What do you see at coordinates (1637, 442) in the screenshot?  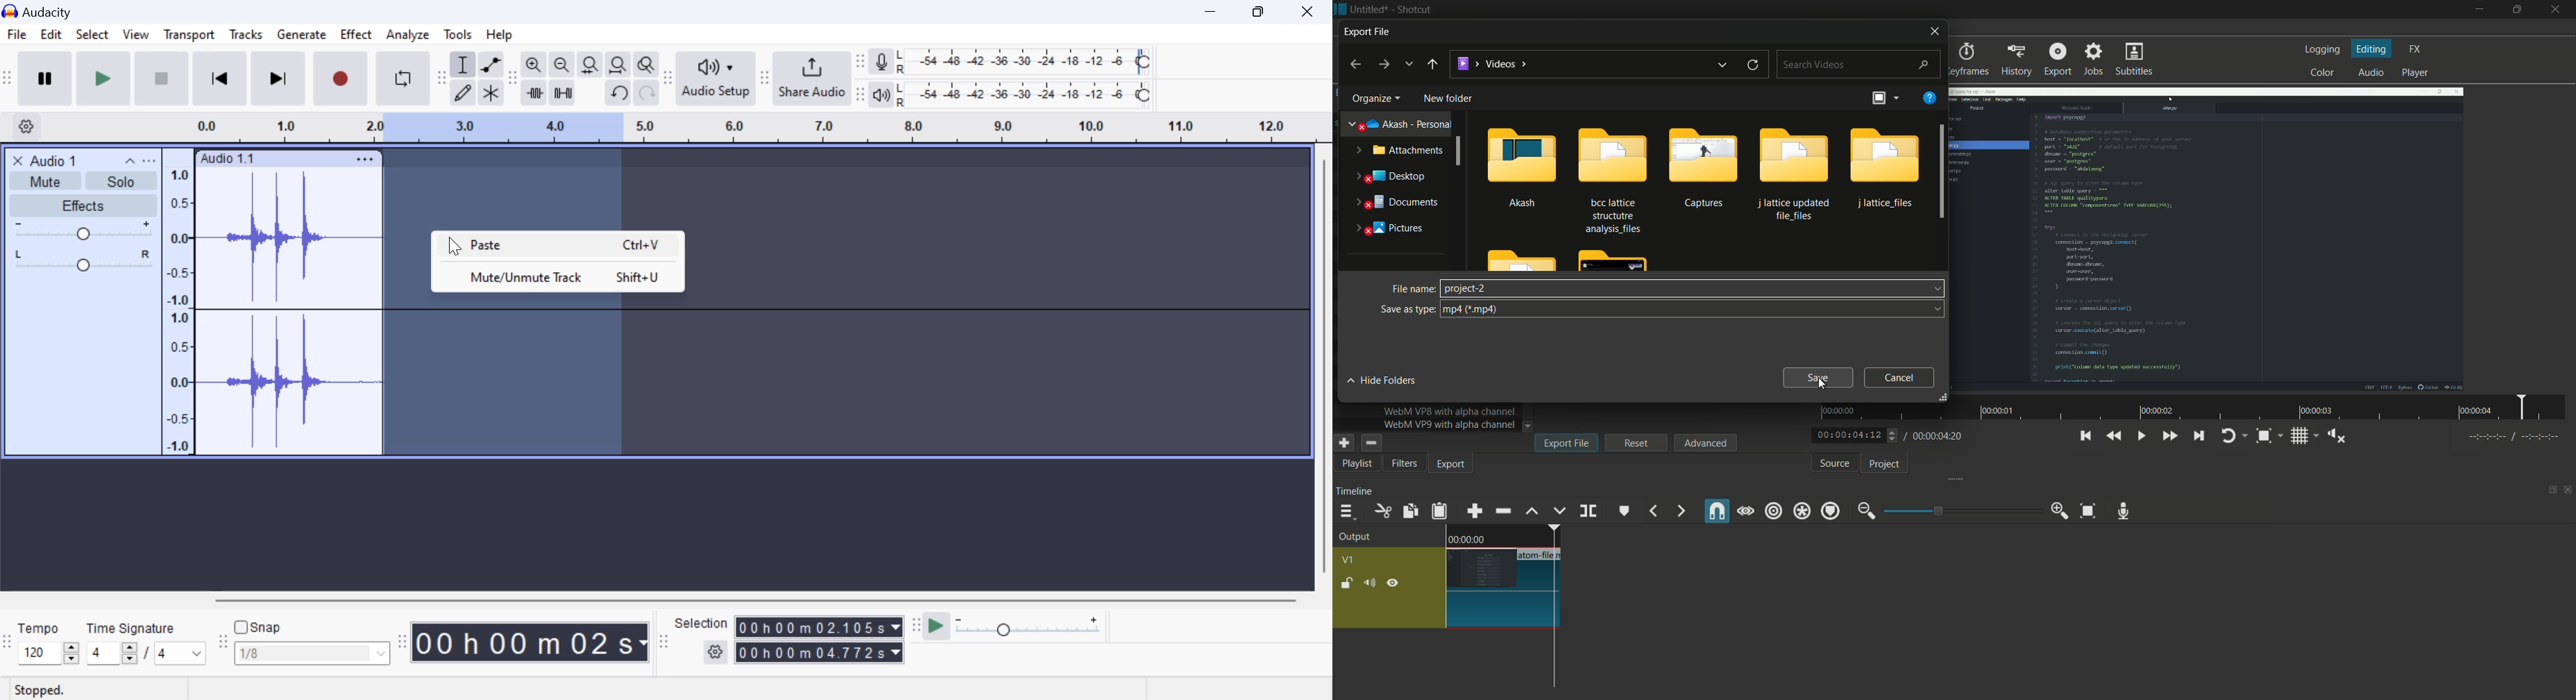 I see `reset` at bounding box center [1637, 442].